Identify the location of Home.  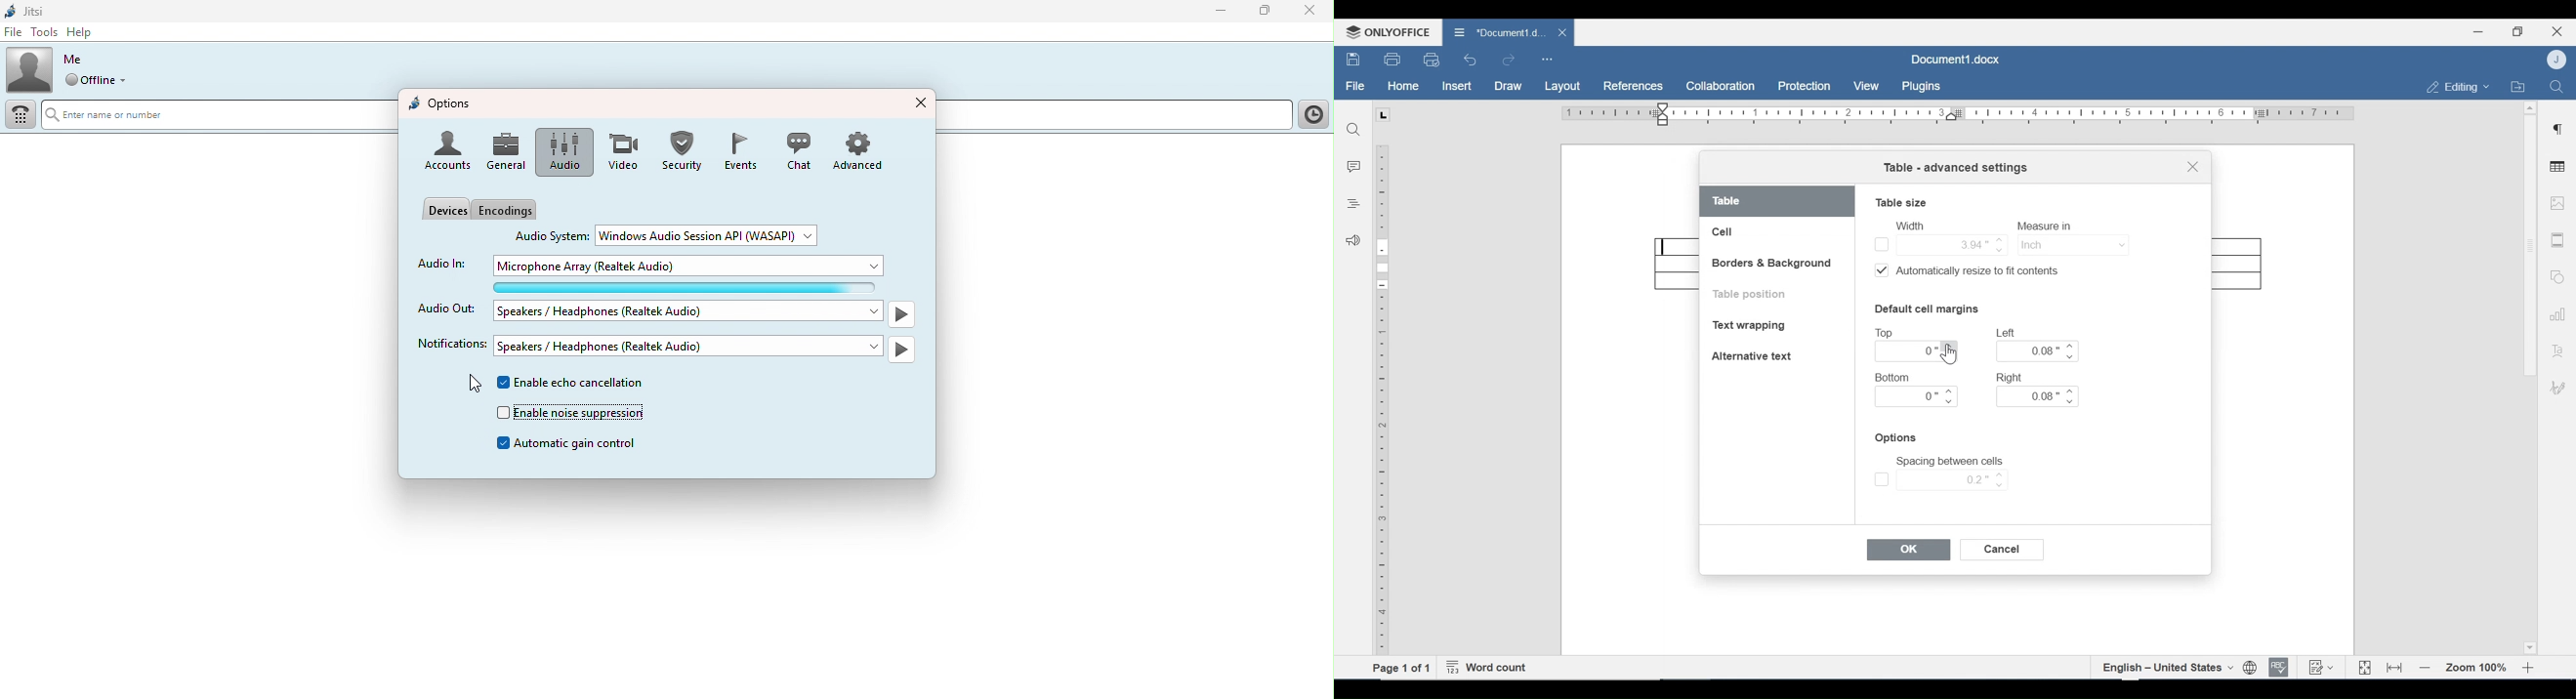
(1403, 86).